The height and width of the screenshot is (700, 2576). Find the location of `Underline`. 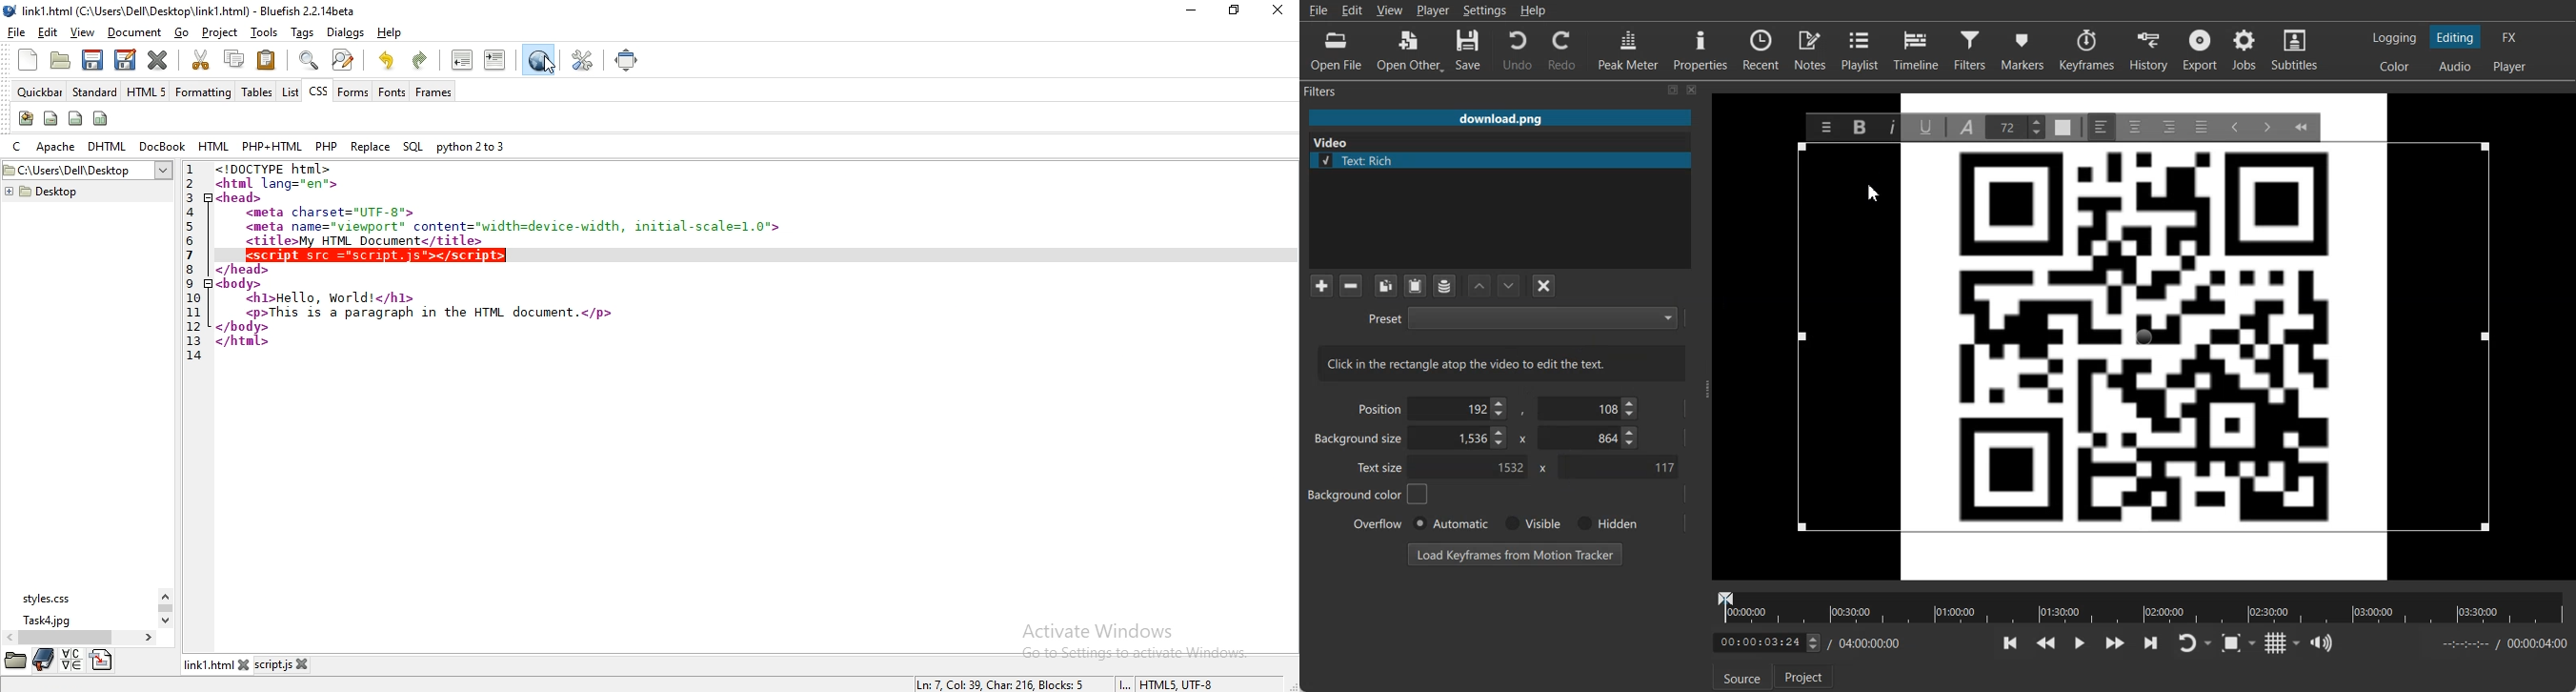

Underline is located at coordinates (1927, 126).